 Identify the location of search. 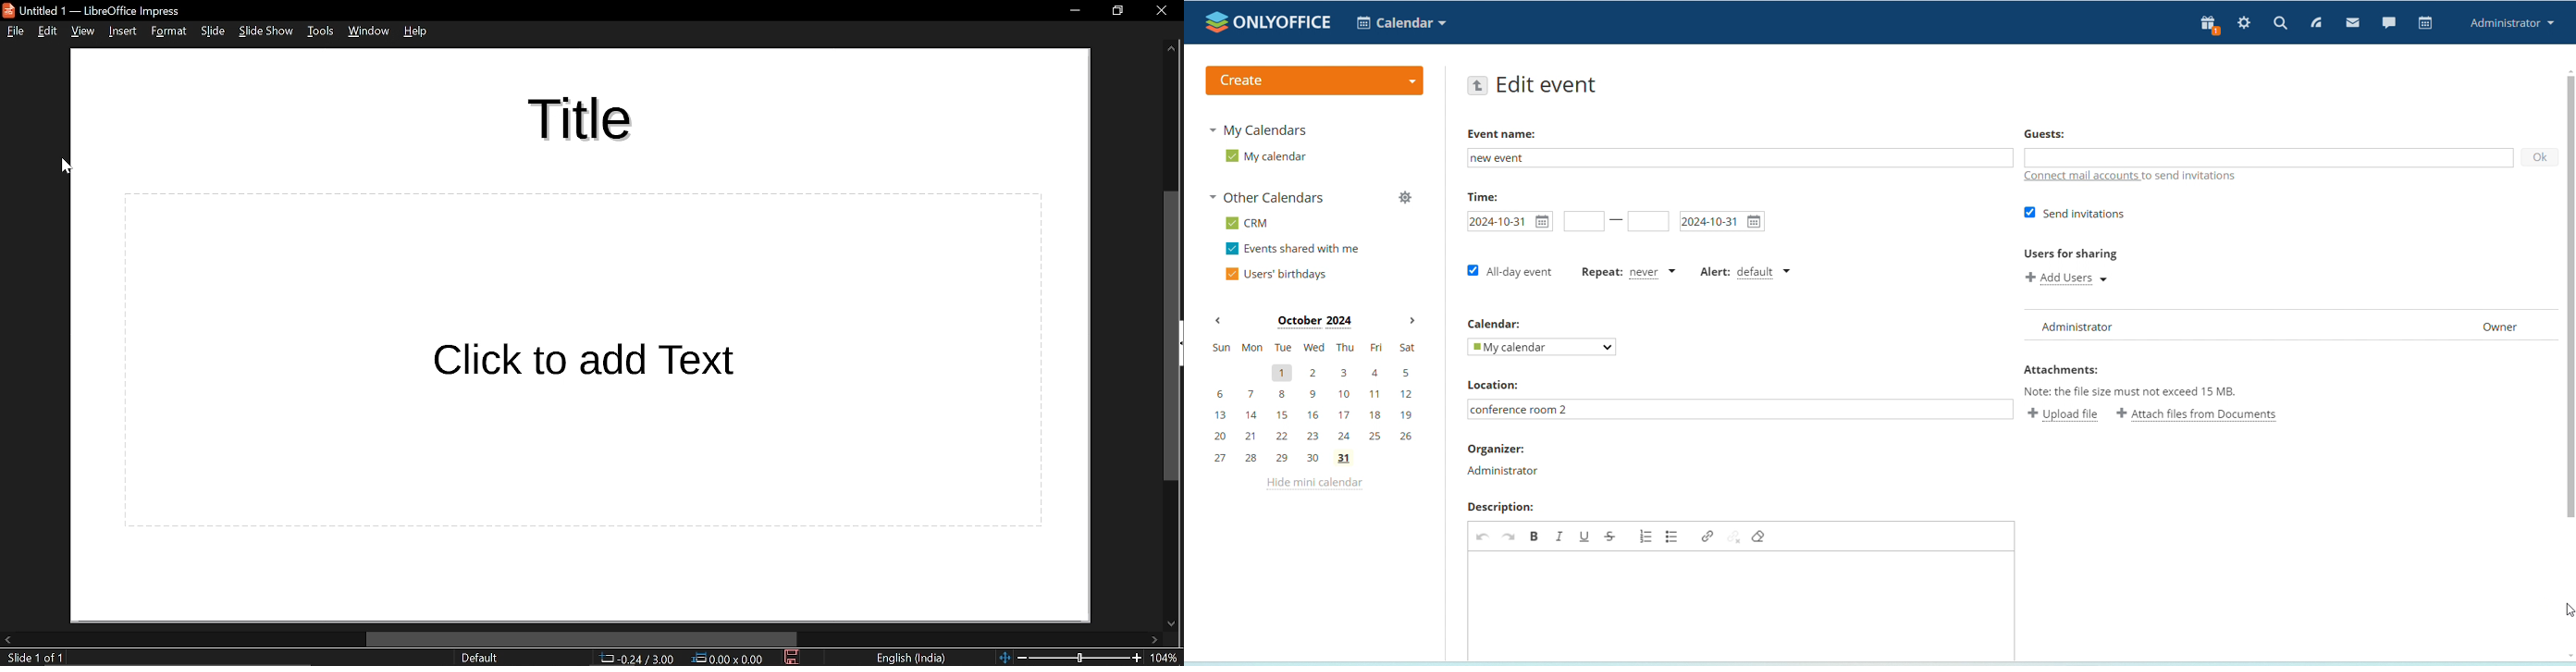
(2281, 22).